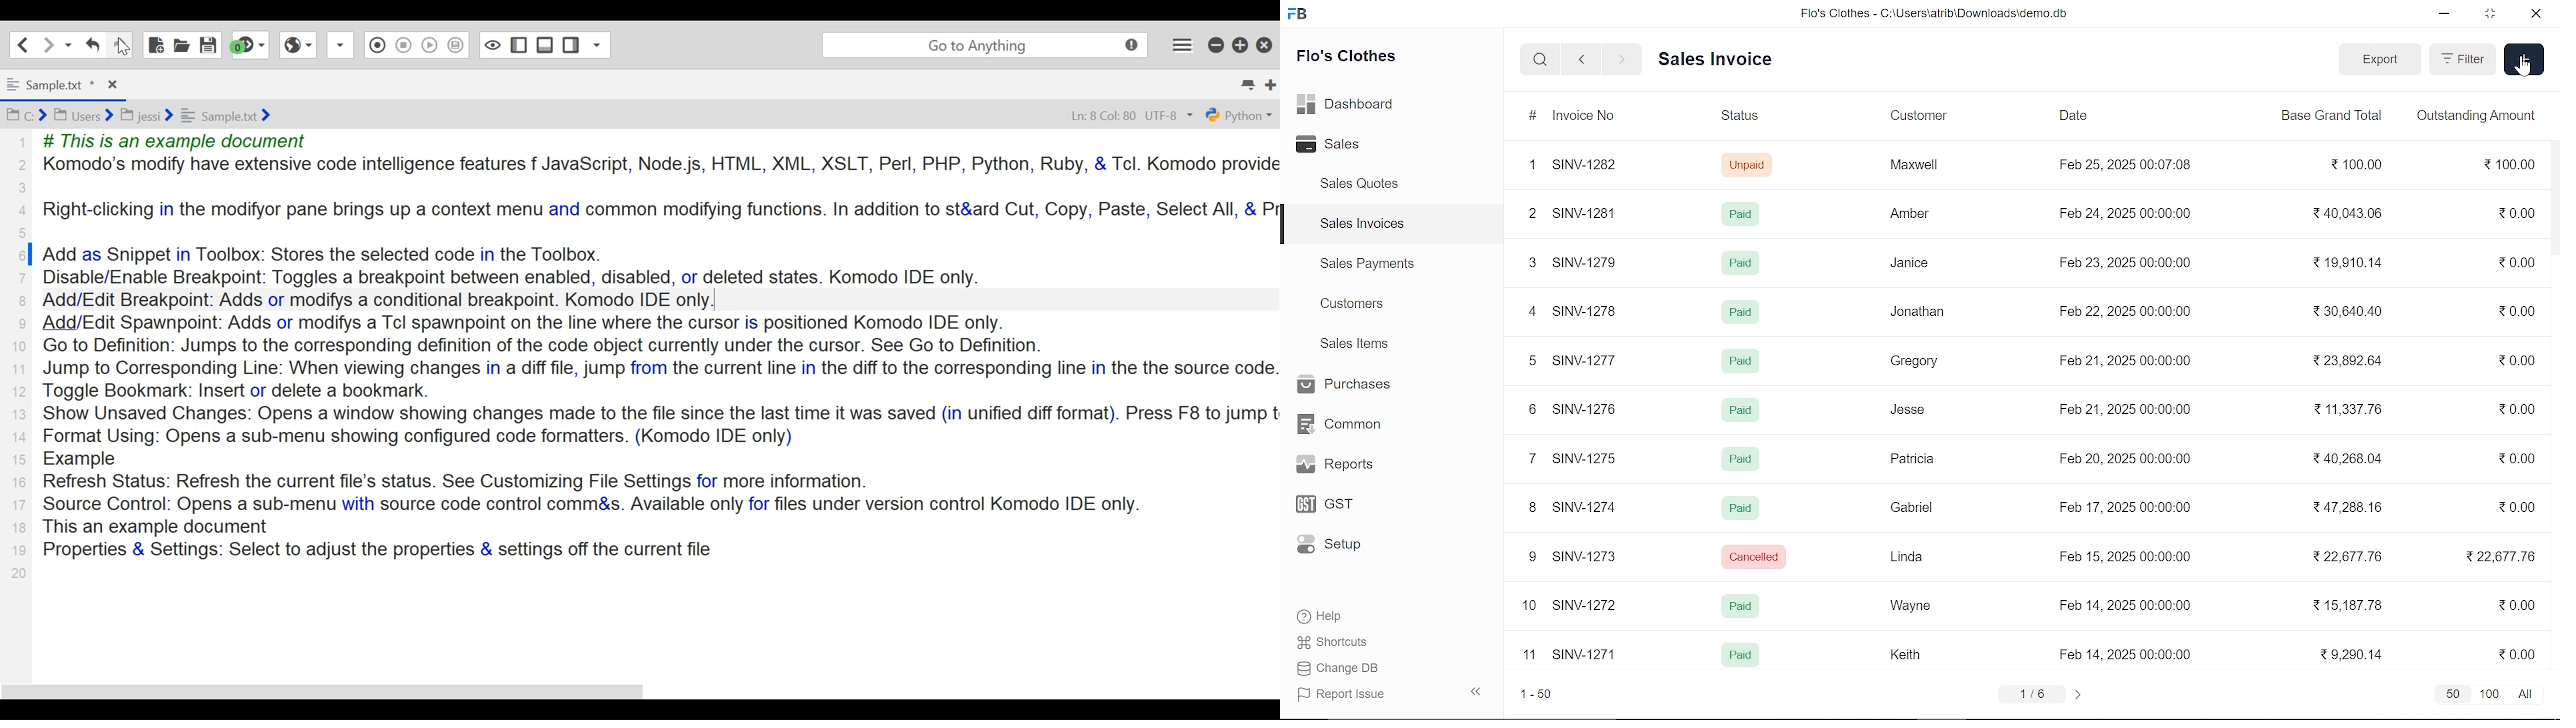 The width and height of the screenshot is (2576, 728). Describe the element at coordinates (1333, 616) in the screenshot. I see `Help` at that location.